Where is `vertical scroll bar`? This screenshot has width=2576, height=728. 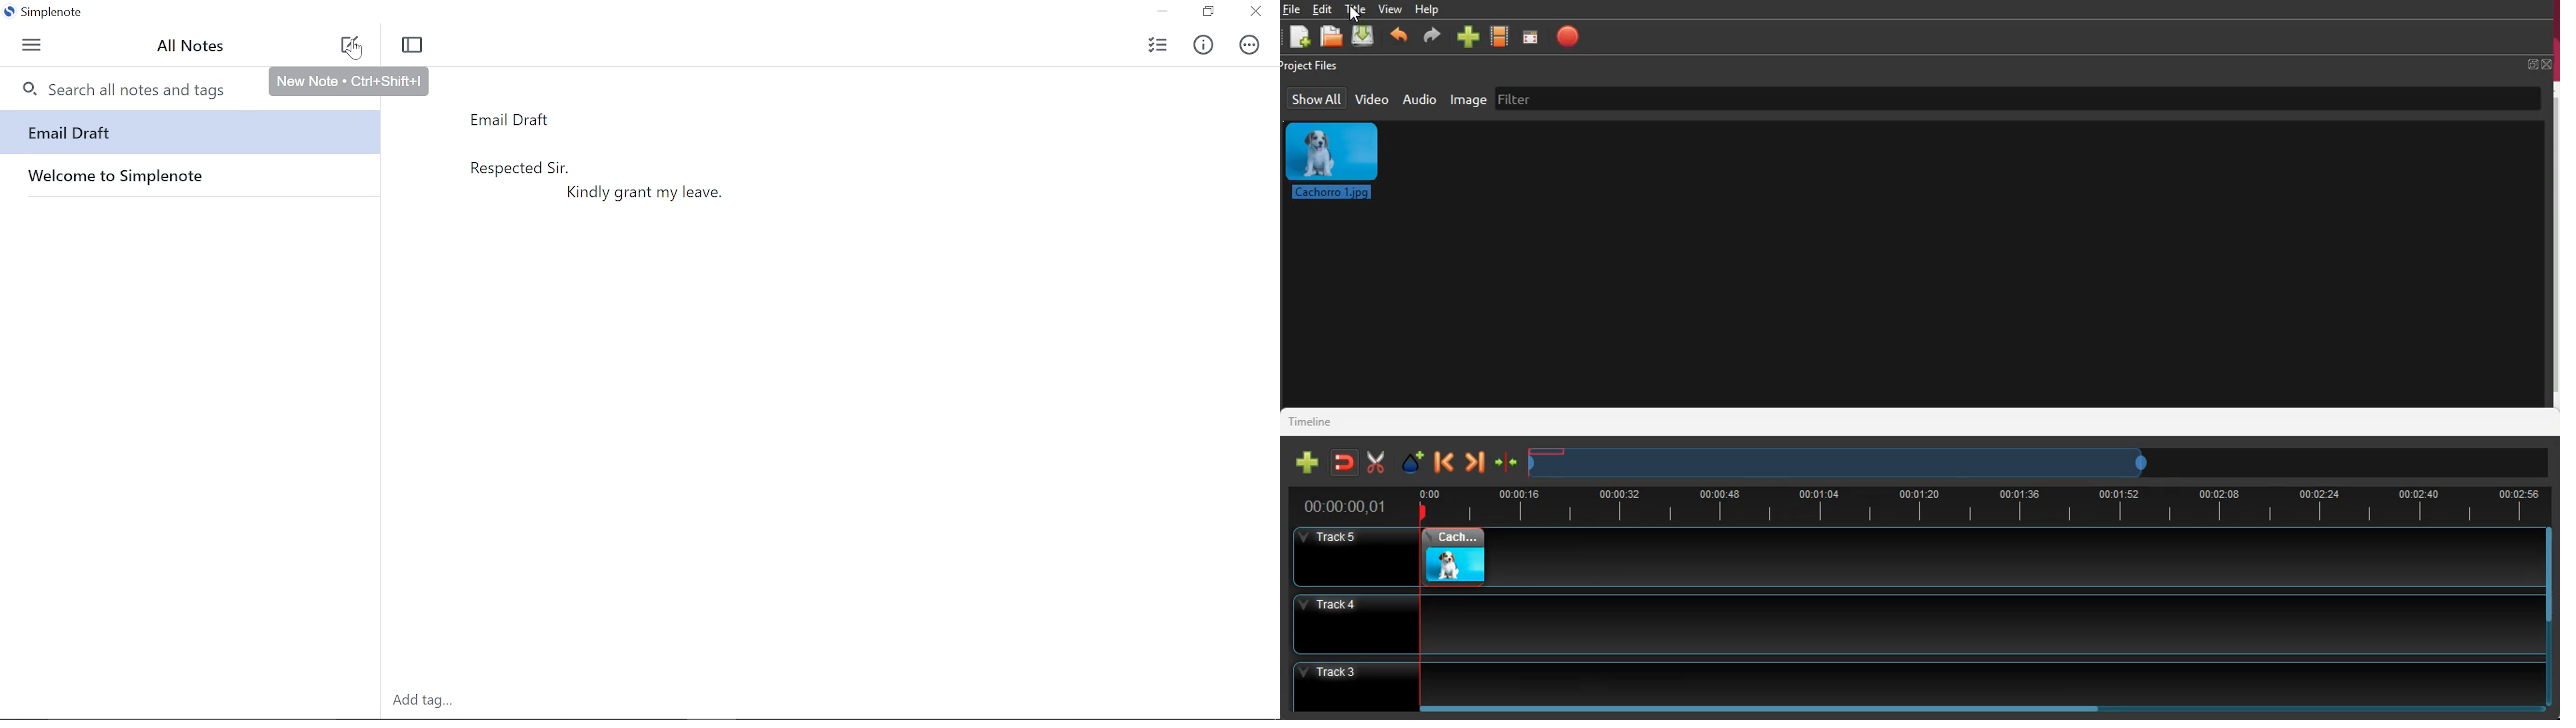 vertical scroll bar is located at coordinates (2552, 244).